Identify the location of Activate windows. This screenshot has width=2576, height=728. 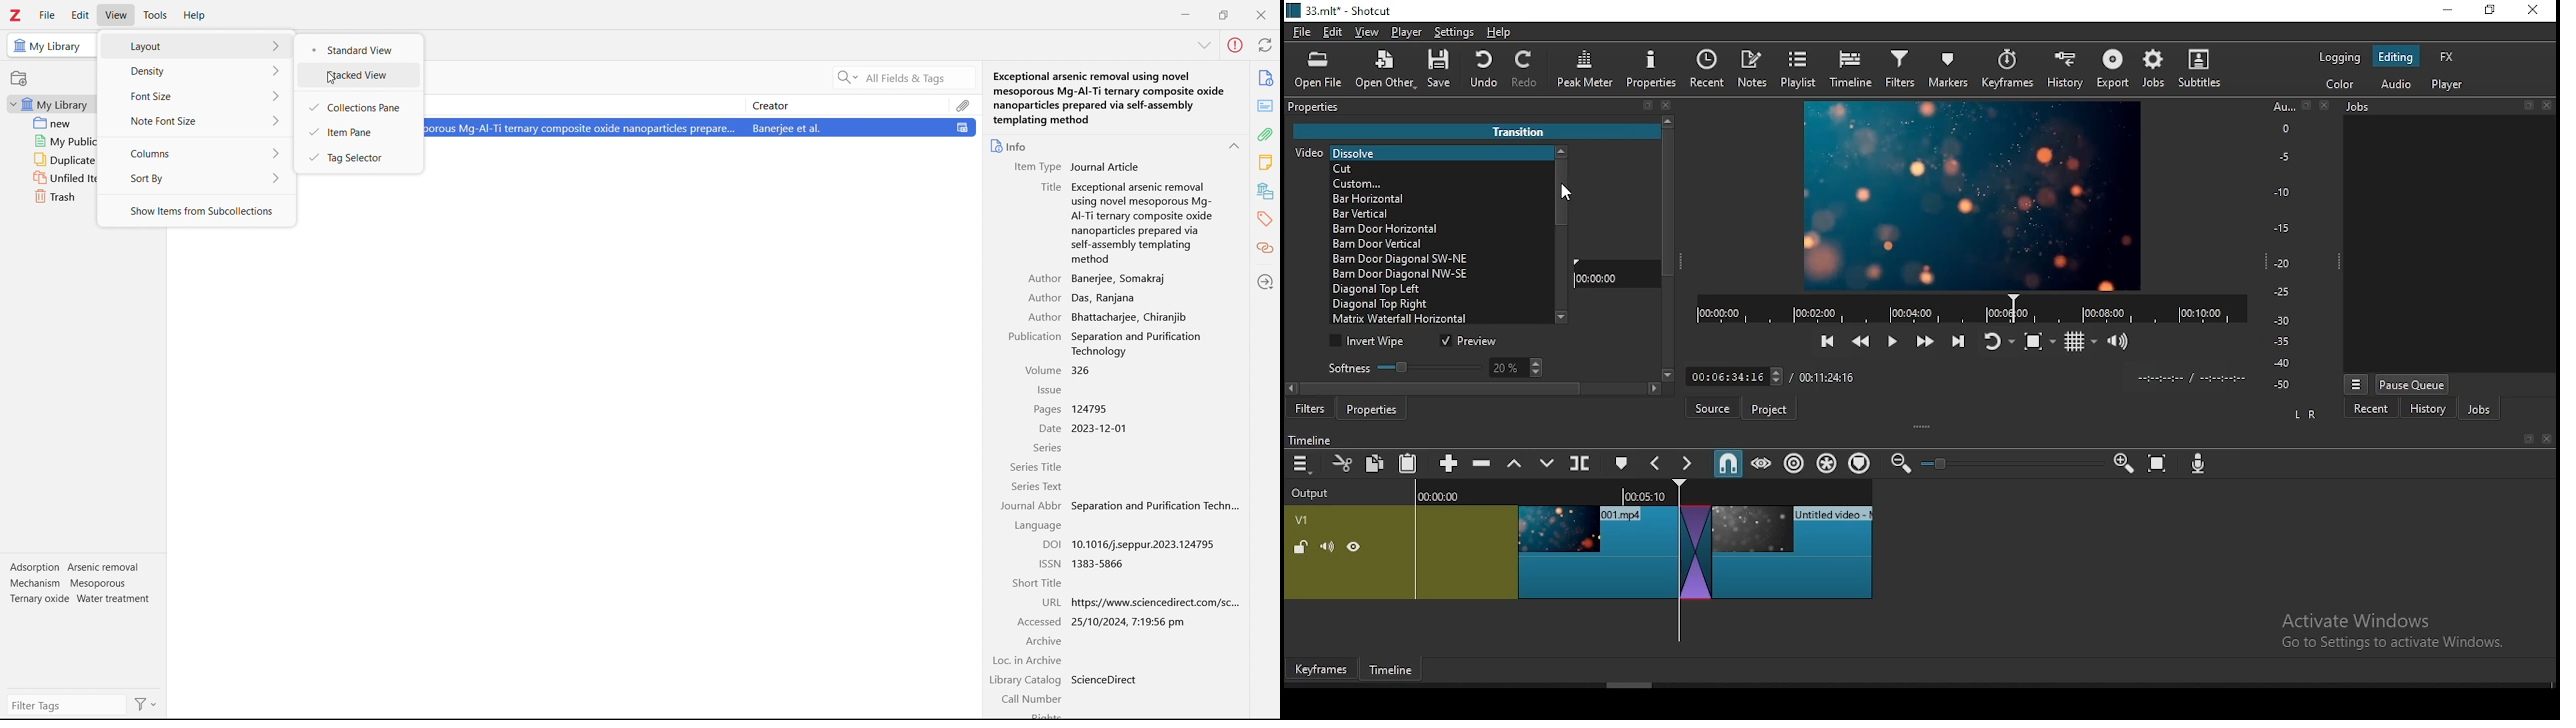
(2402, 630).